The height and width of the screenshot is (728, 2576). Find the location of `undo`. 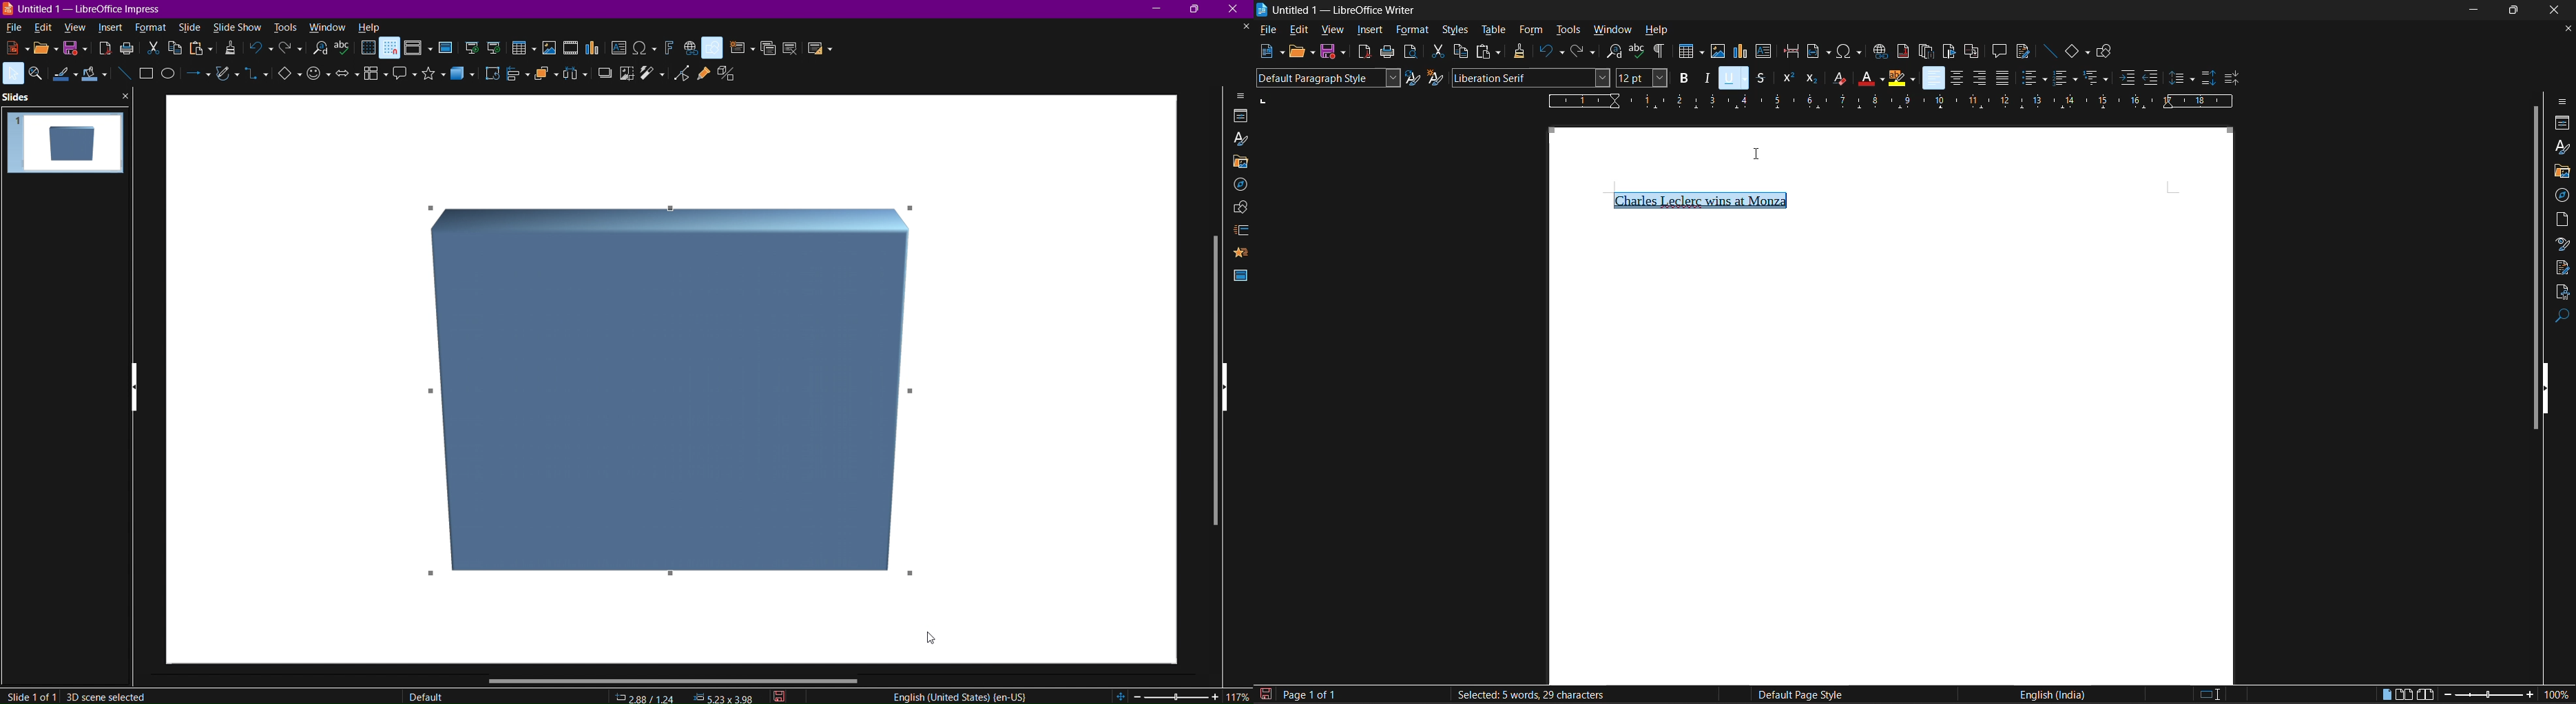

undo is located at coordinates (1549, 51).